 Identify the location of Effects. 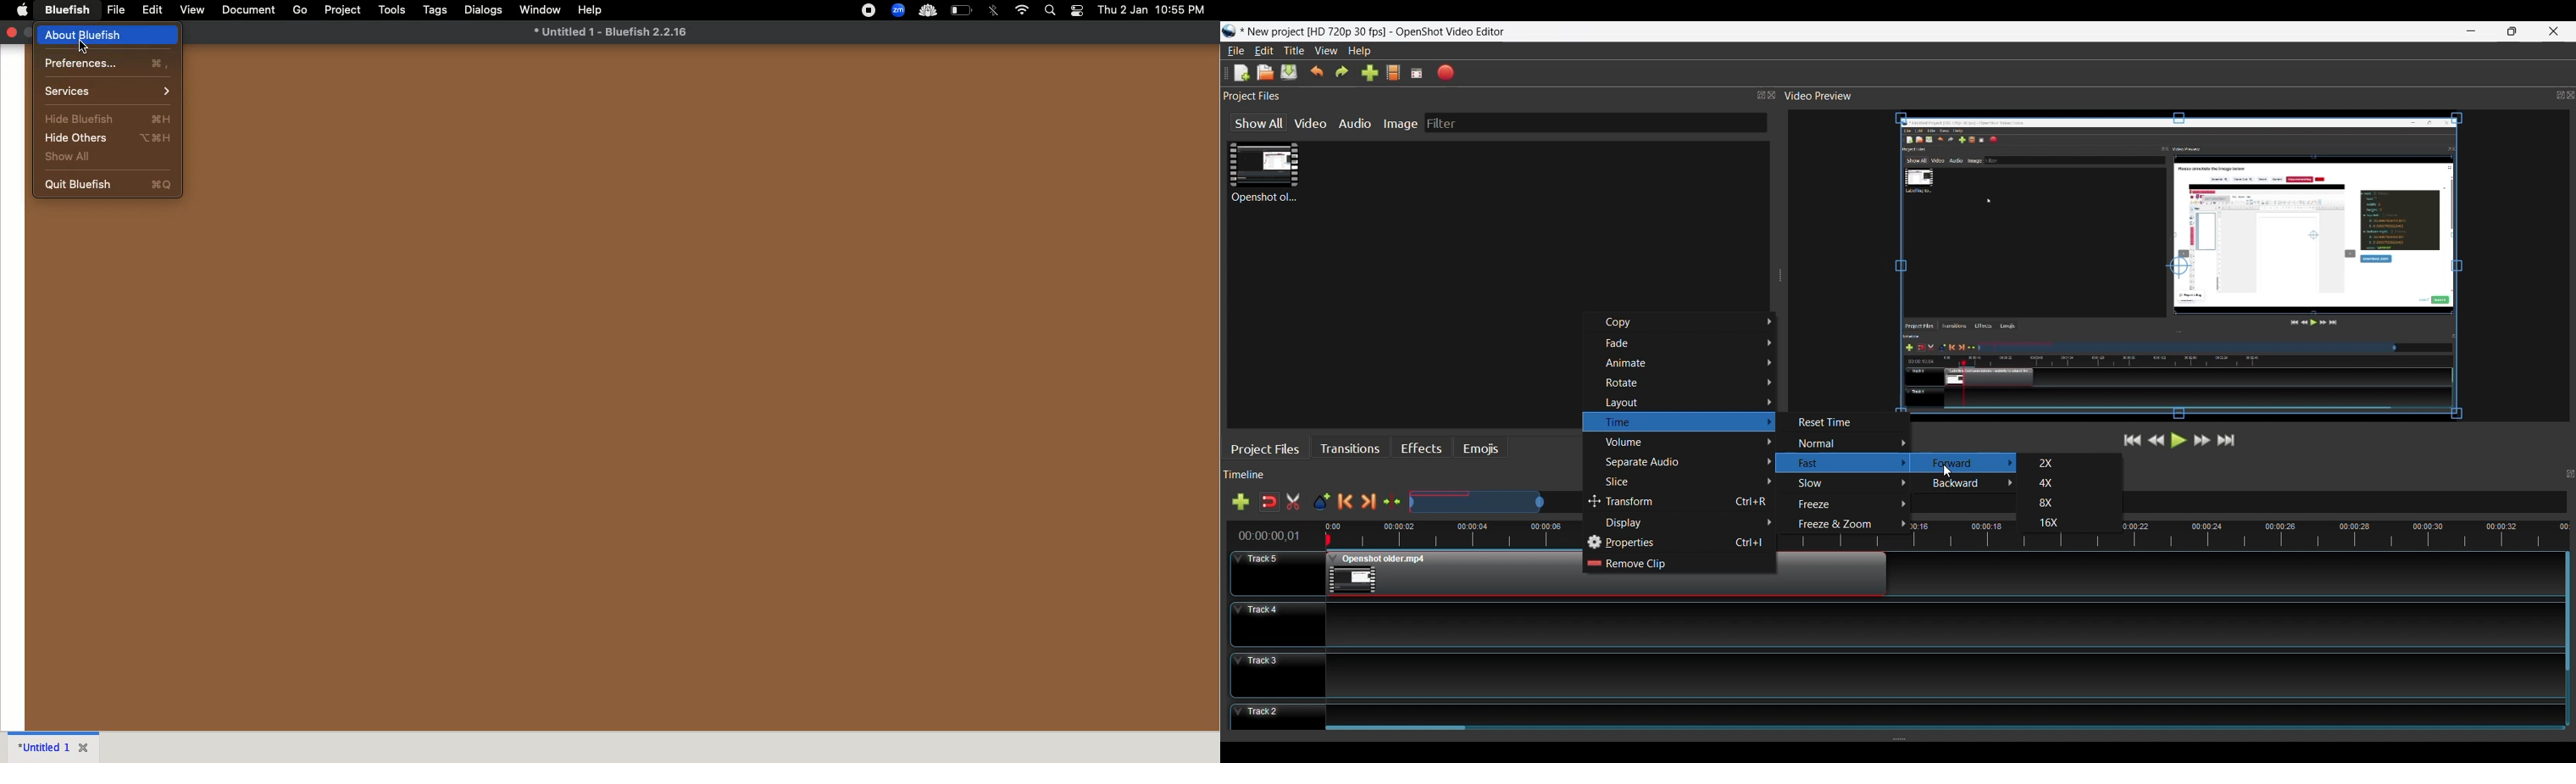
(1421, 449).